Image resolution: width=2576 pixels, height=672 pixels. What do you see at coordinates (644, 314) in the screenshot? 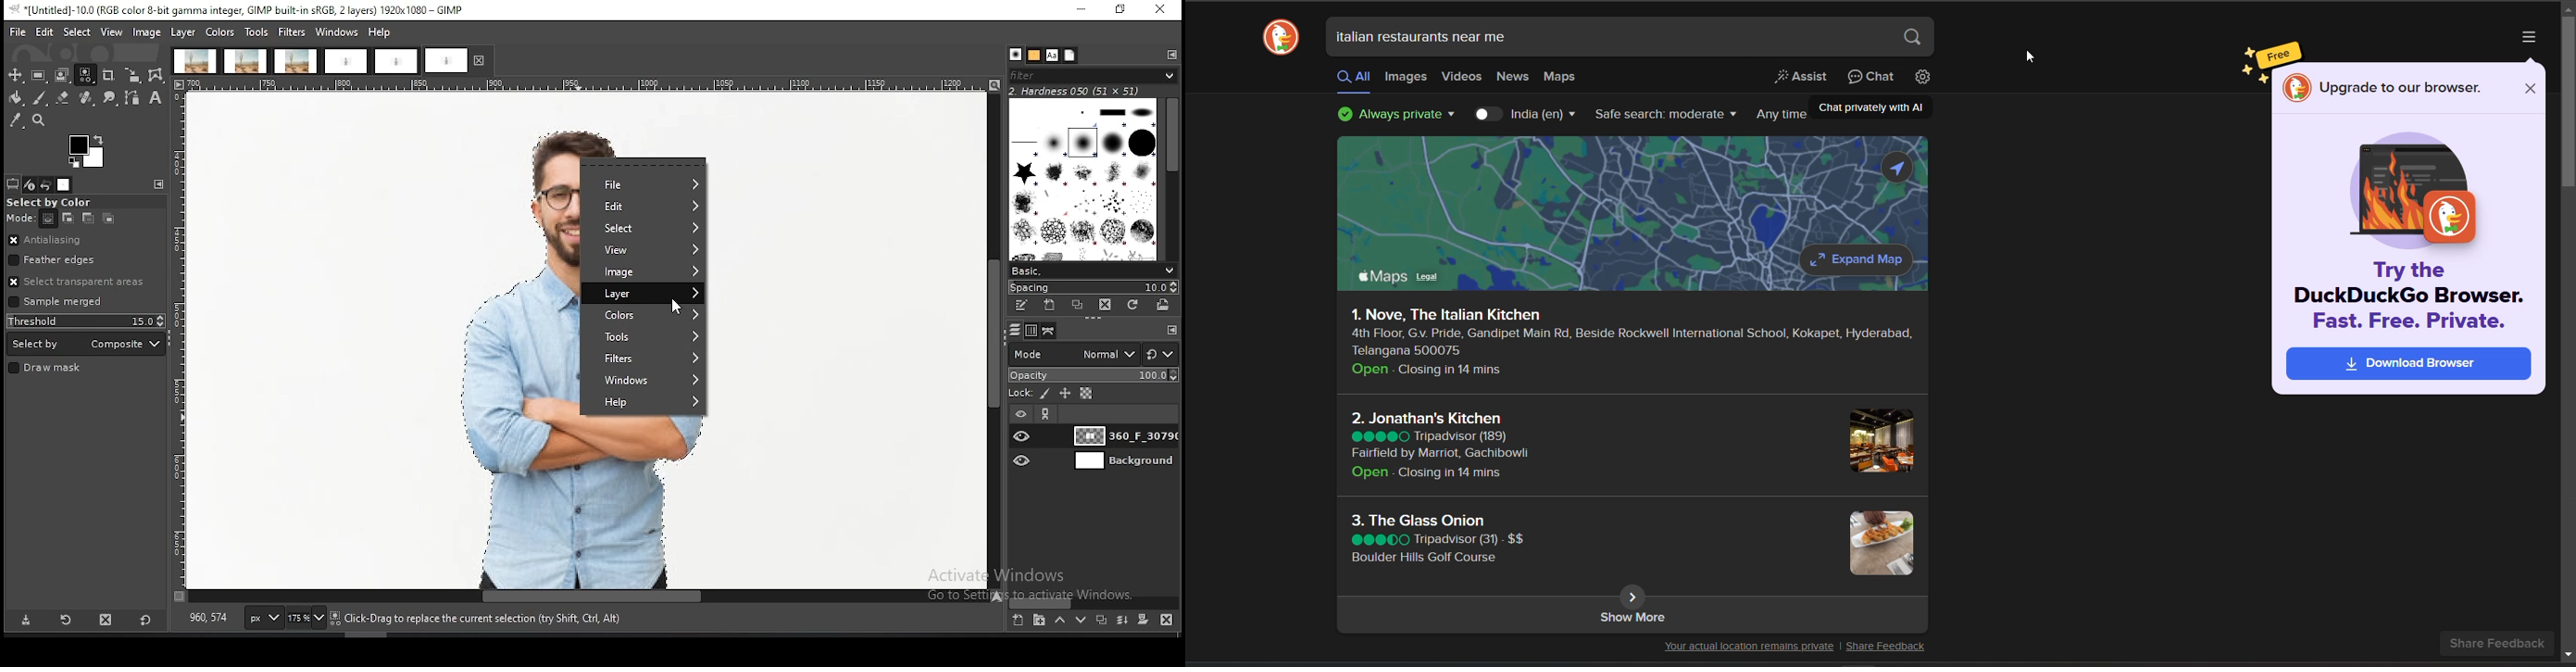
I see `colors` at bounding box center [644, 314].